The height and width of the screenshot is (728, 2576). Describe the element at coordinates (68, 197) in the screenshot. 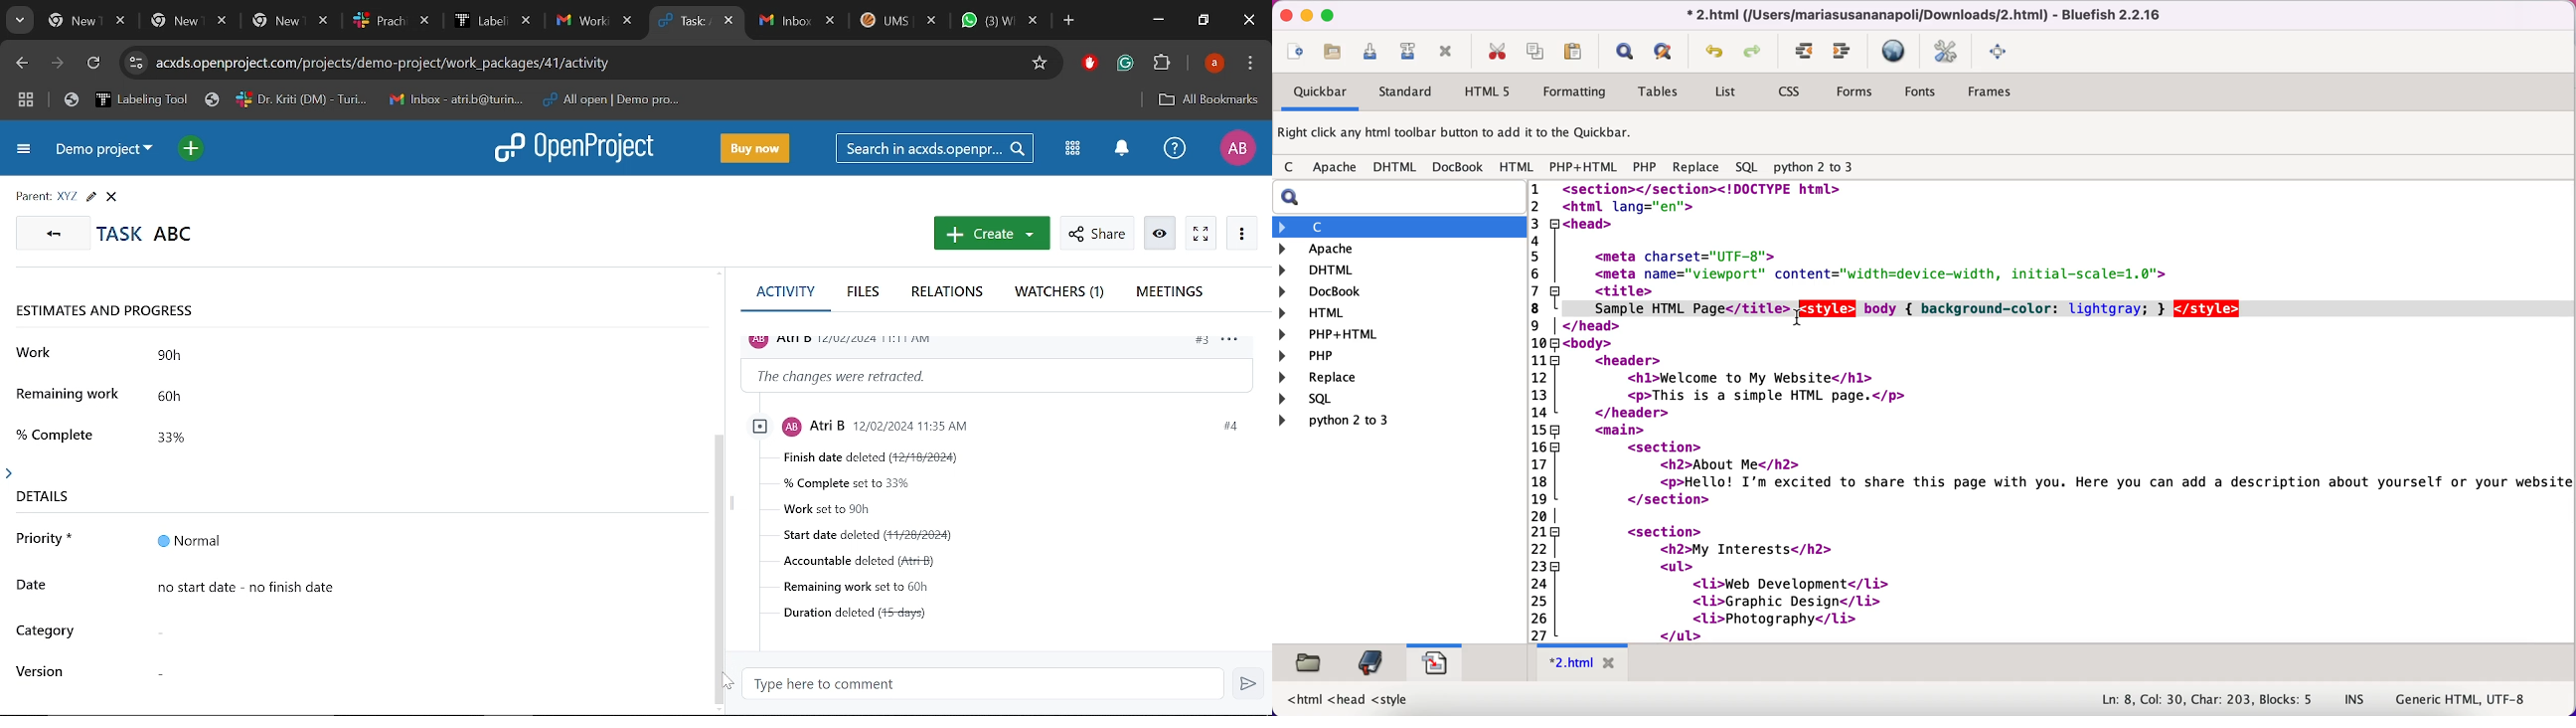

I see `Parent task` at that location.